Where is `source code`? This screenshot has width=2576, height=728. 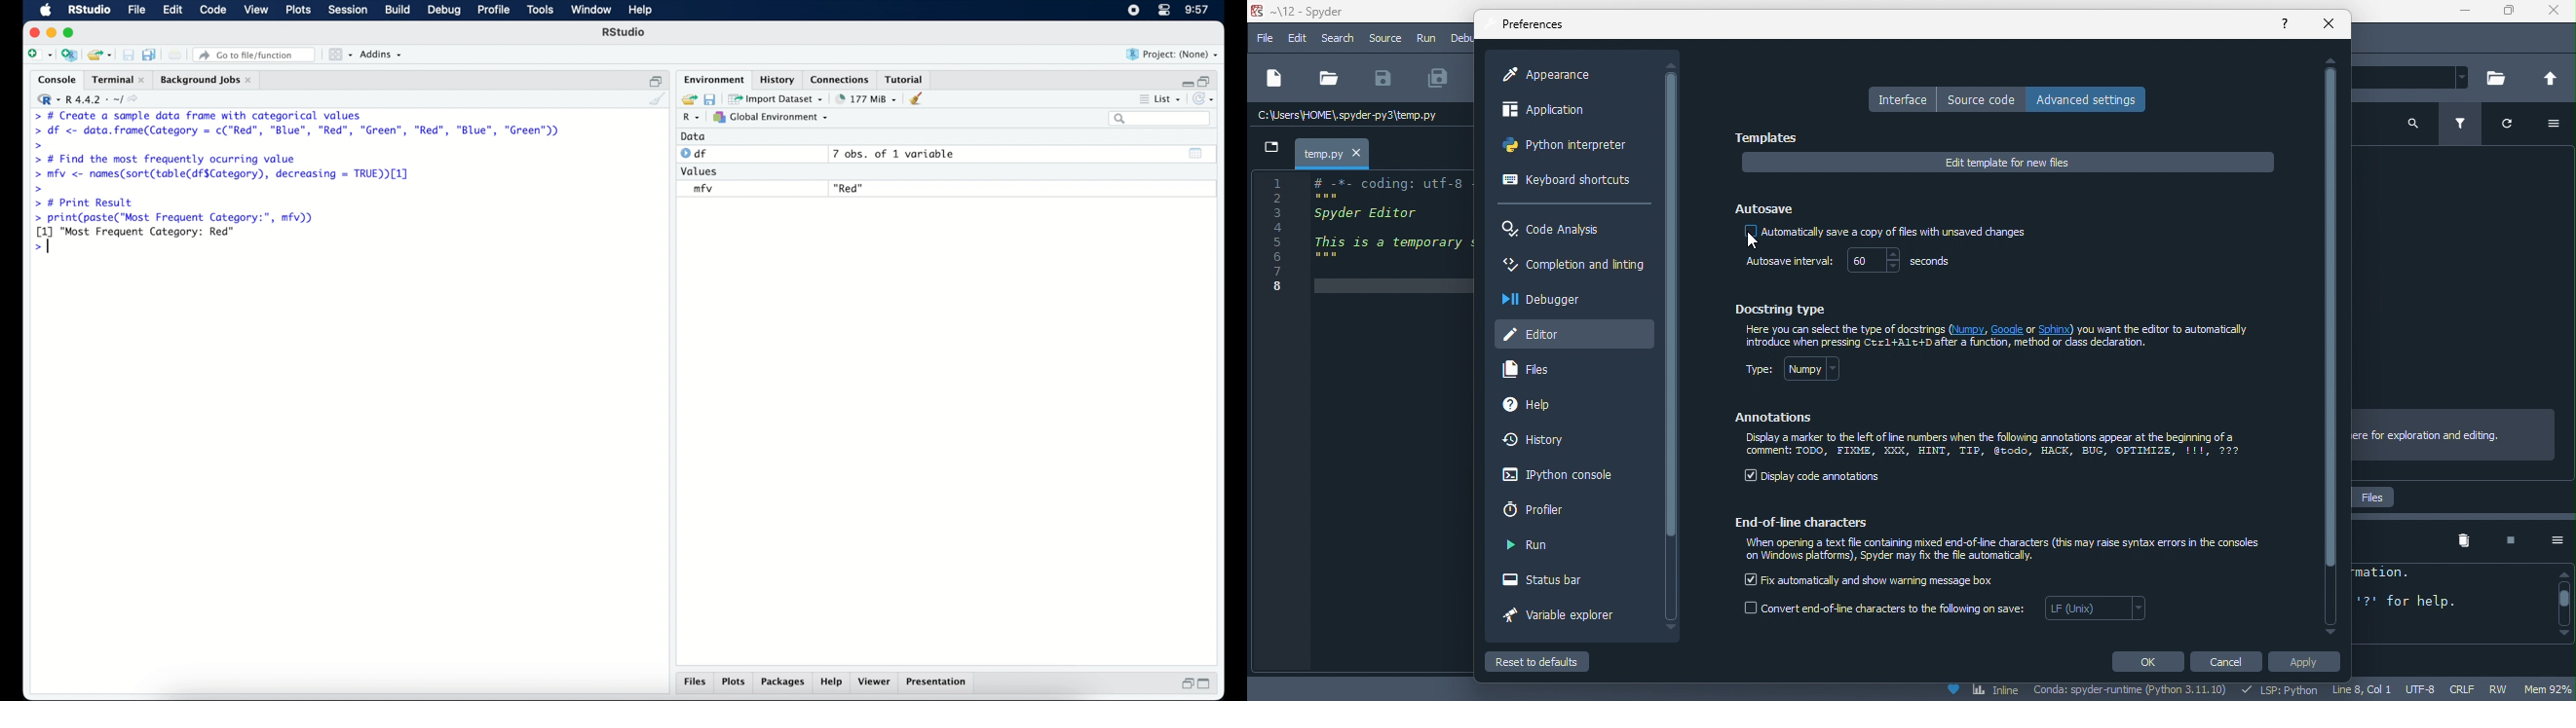 source code is located at coordinates (1982, 99).